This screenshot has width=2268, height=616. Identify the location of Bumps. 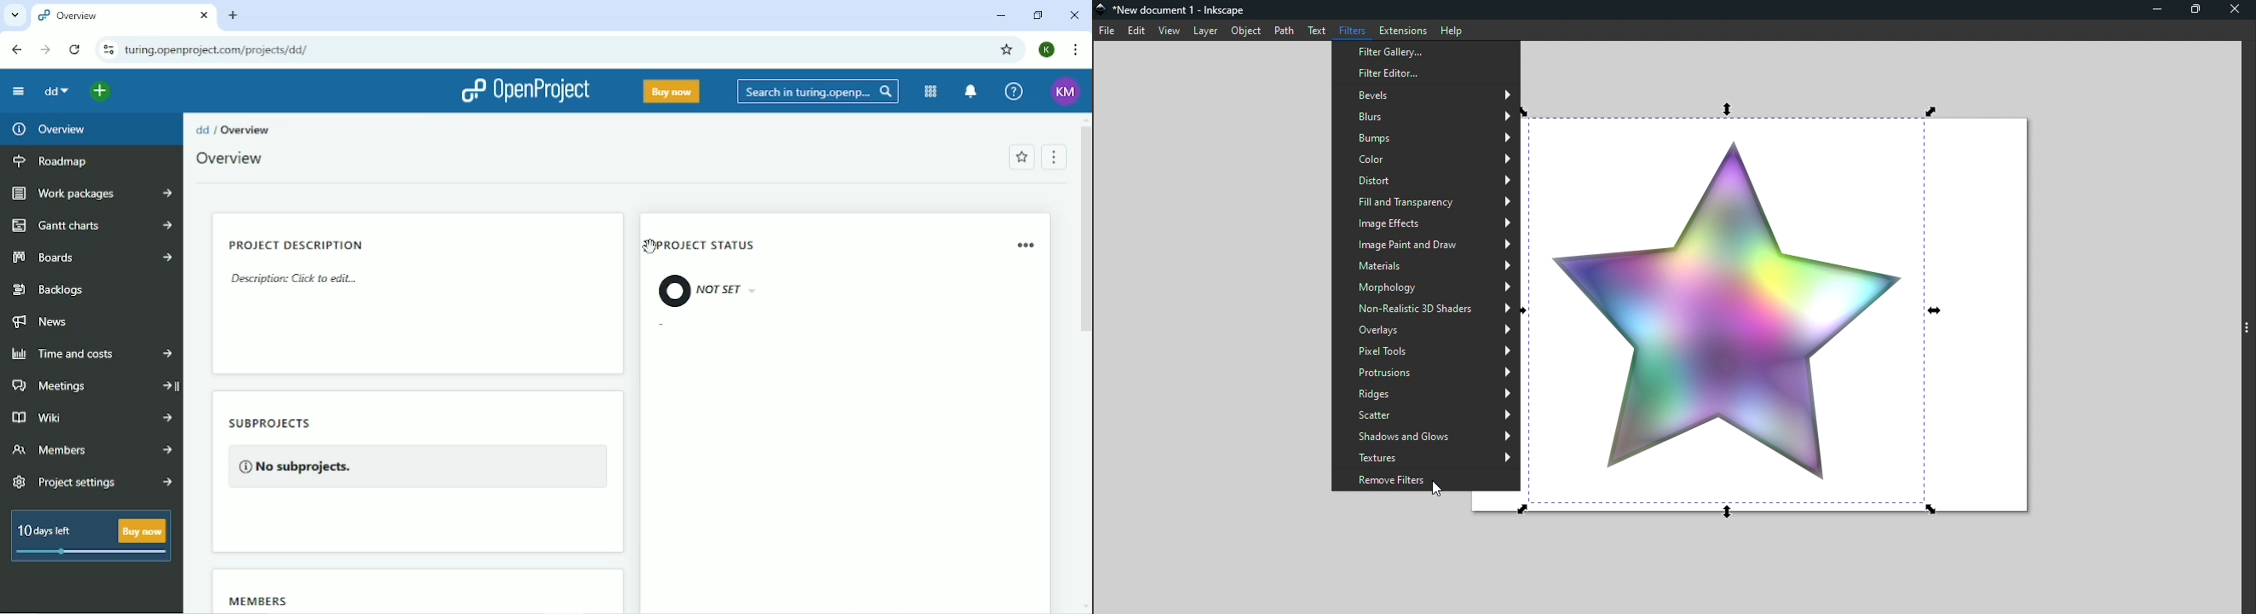
(1426, 139).